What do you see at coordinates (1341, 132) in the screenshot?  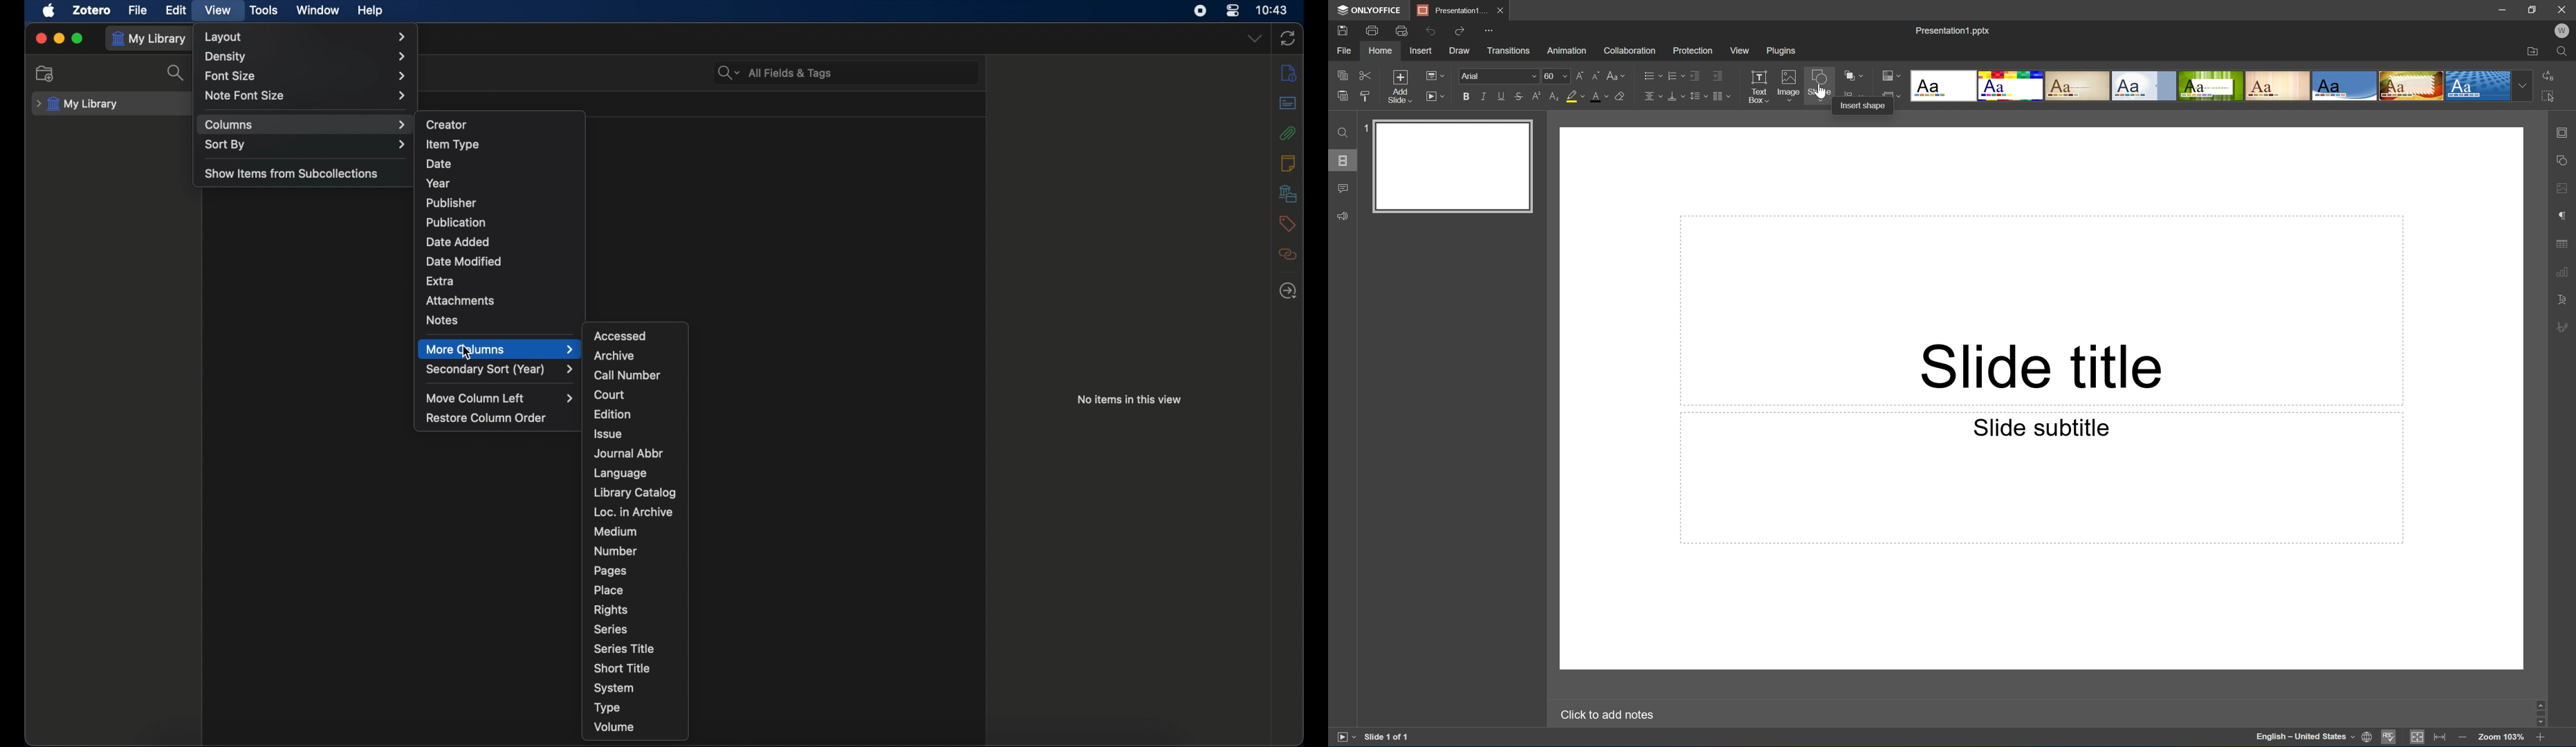 I see `Find` at bounding box center [1341, 132].